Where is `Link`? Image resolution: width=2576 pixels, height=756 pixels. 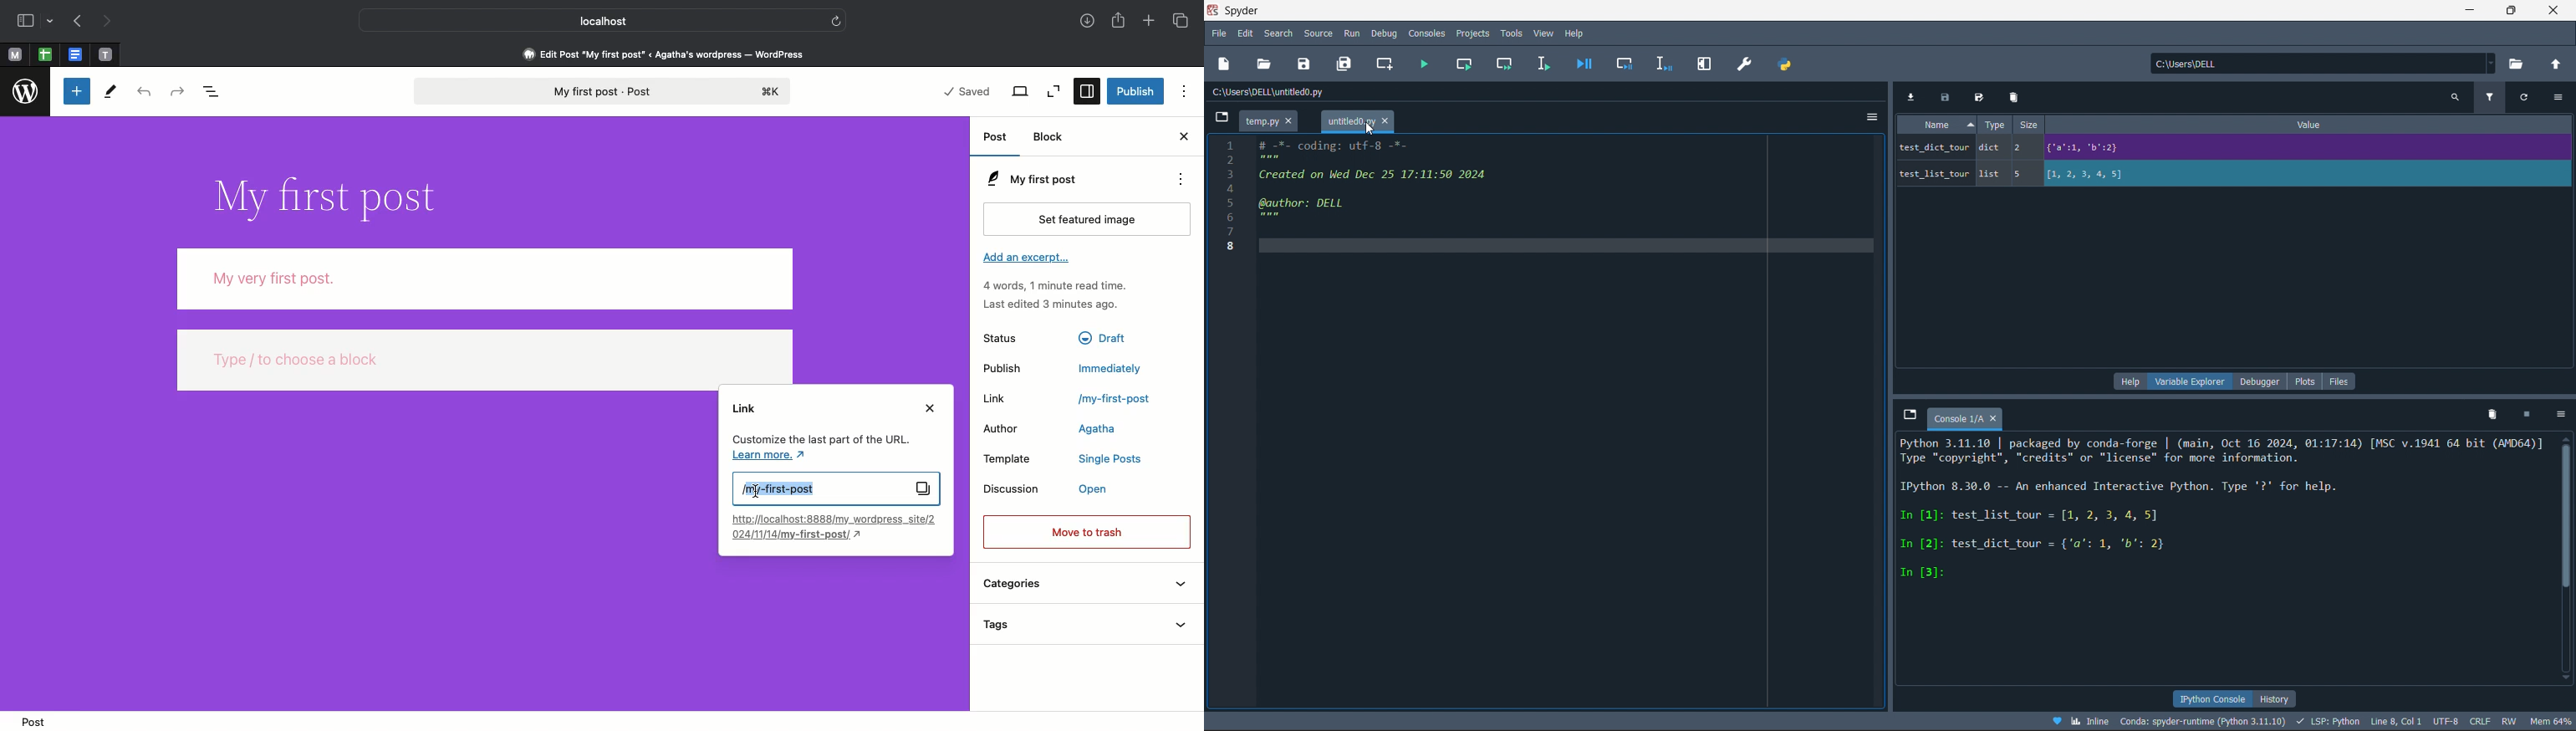
Link is located at coordinates (835, 528).